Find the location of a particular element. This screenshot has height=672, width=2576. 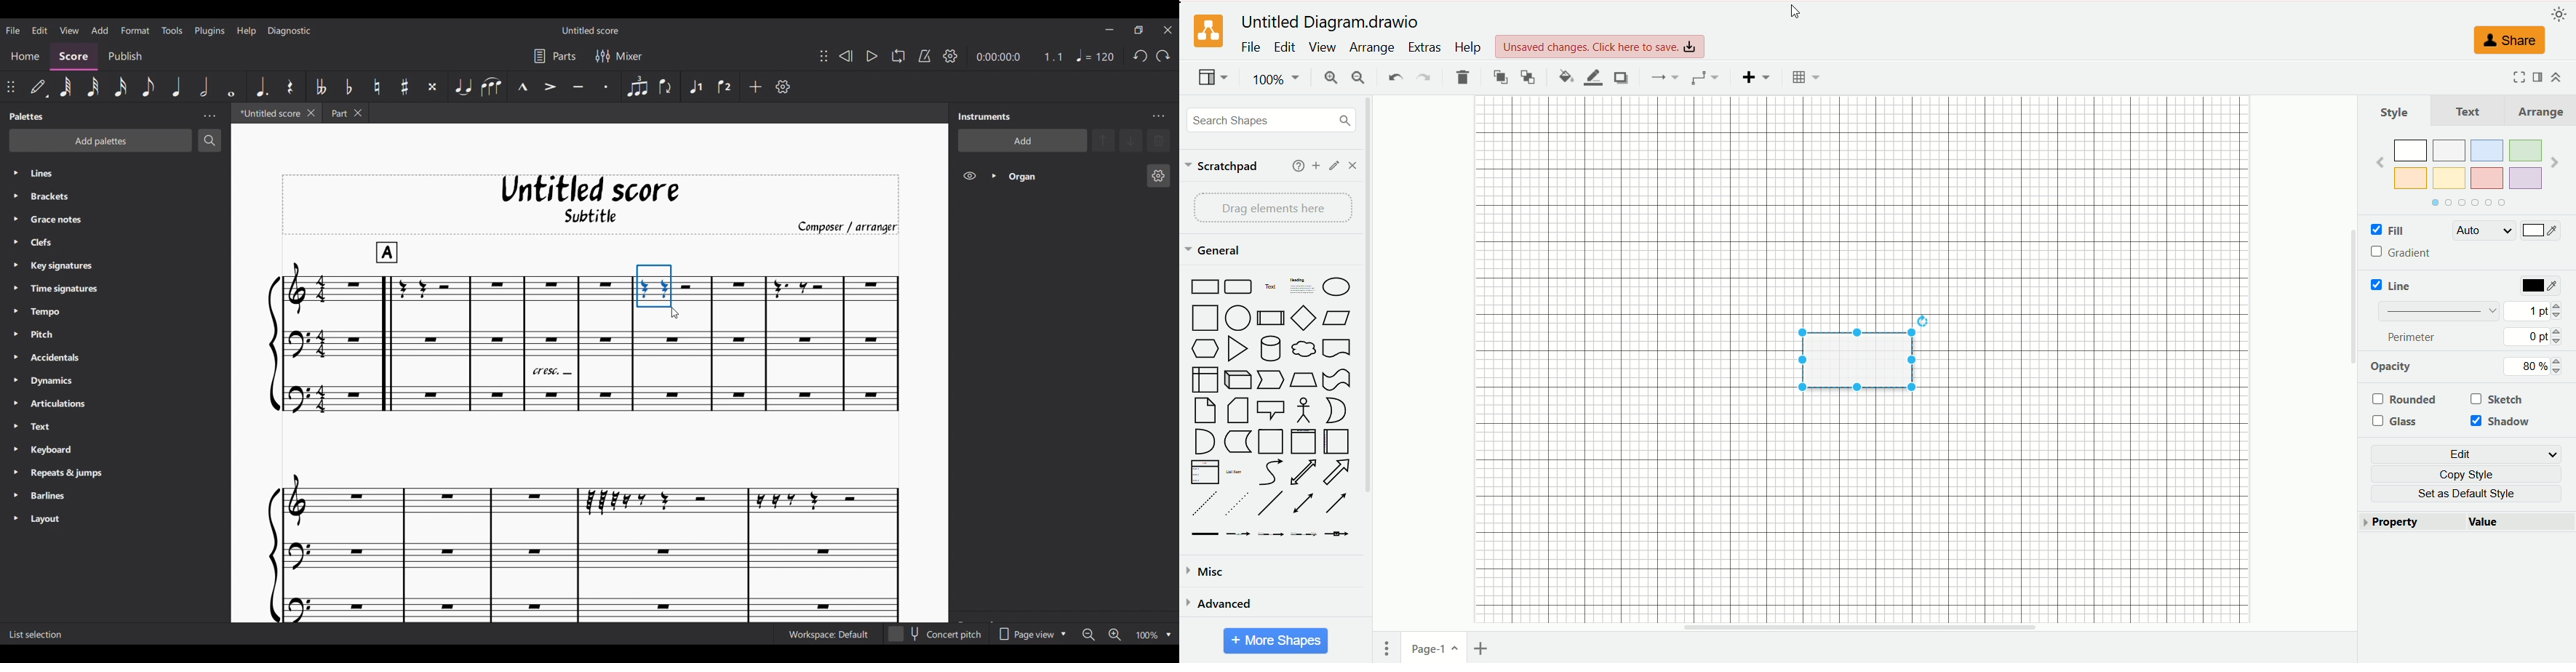

Expand Organ is located at coordinates (993, 176).